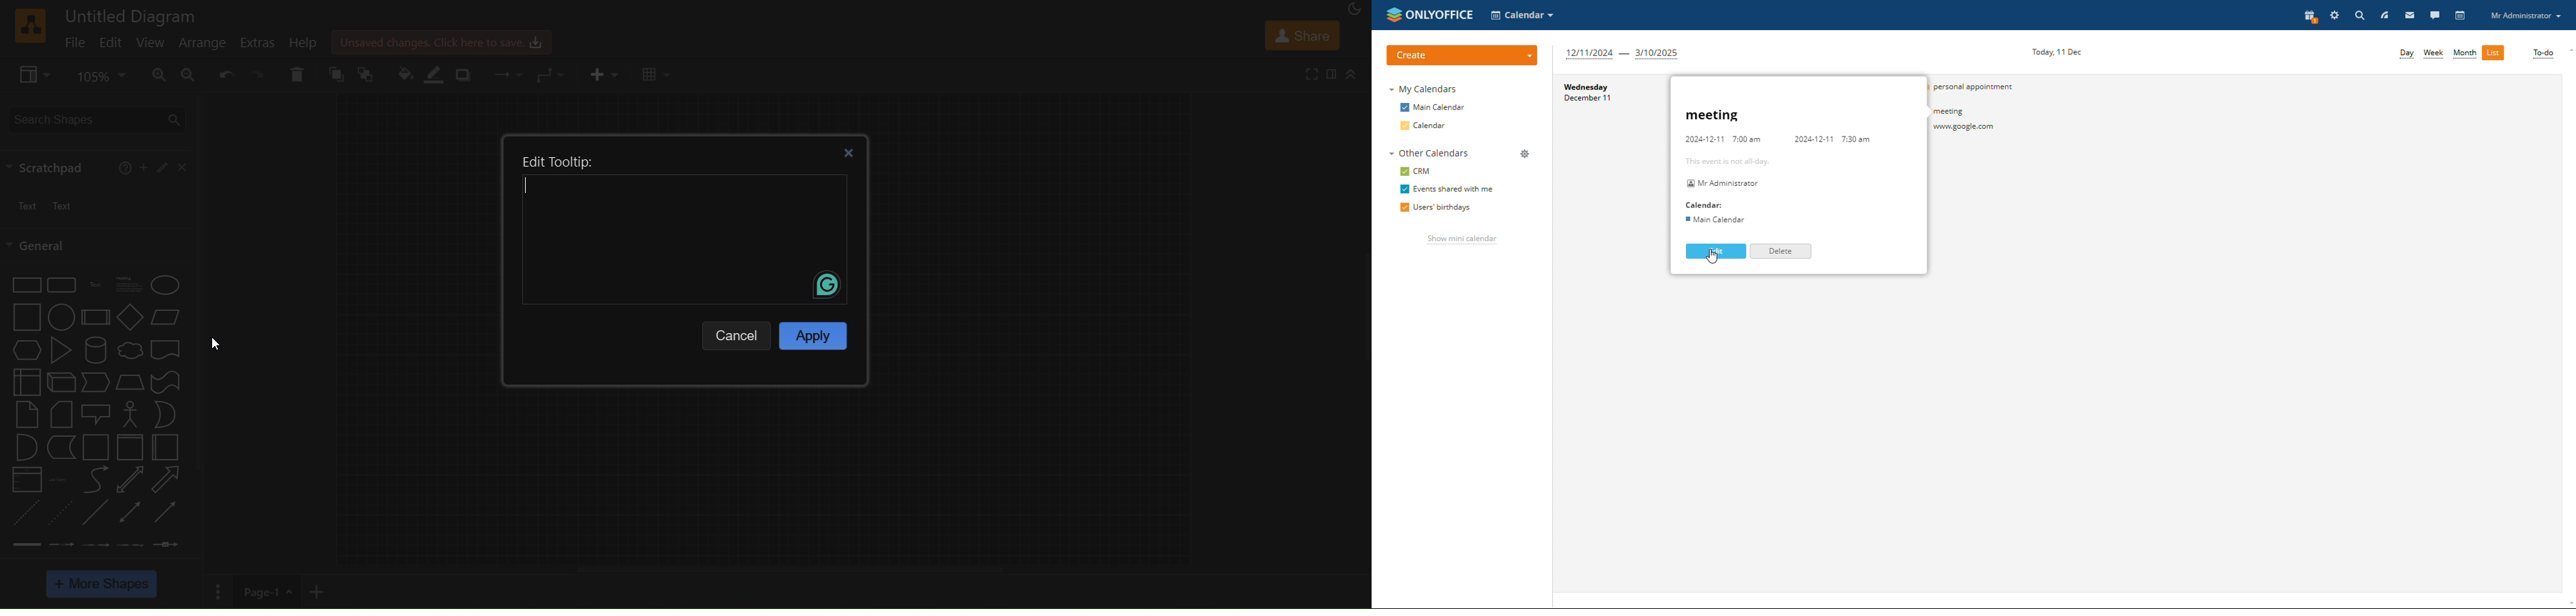 The width and height of the screenshot is (2576, 616). I want to click on view, so click(31, 73).